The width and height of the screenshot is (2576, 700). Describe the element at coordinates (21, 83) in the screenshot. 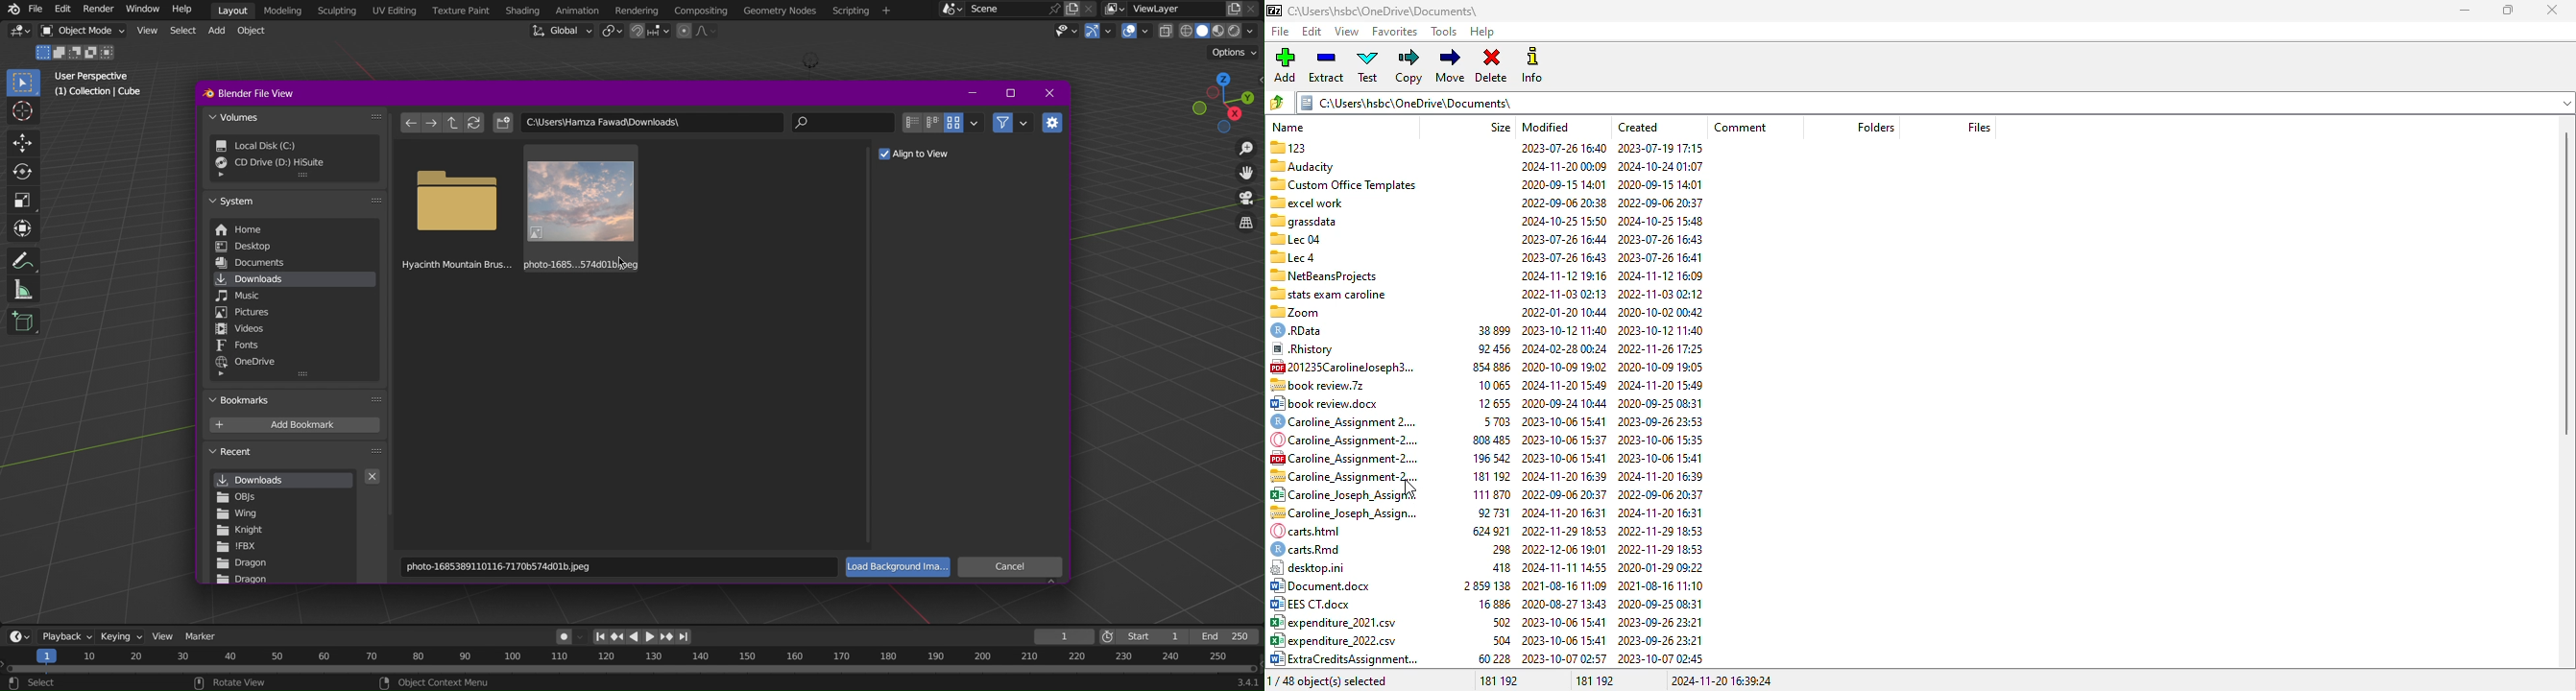

I see `Select Box` at that location.